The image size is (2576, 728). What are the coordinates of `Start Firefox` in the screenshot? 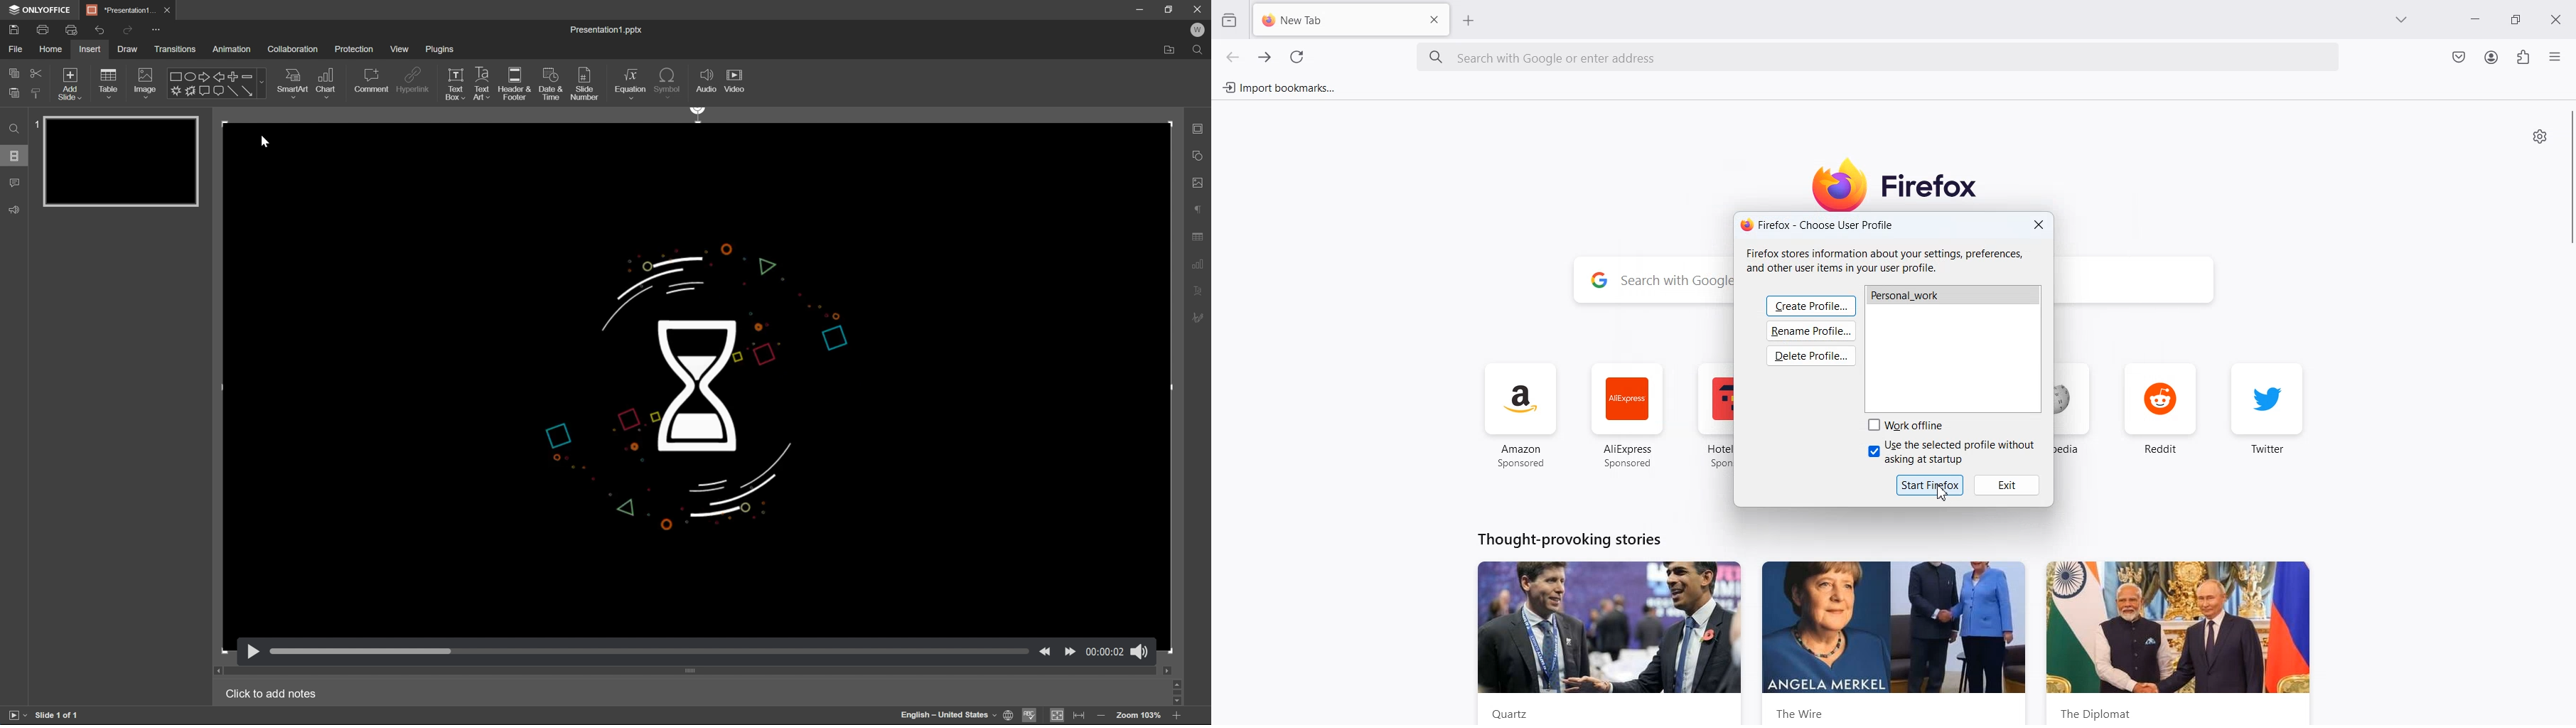 It's located at (1931, 484).